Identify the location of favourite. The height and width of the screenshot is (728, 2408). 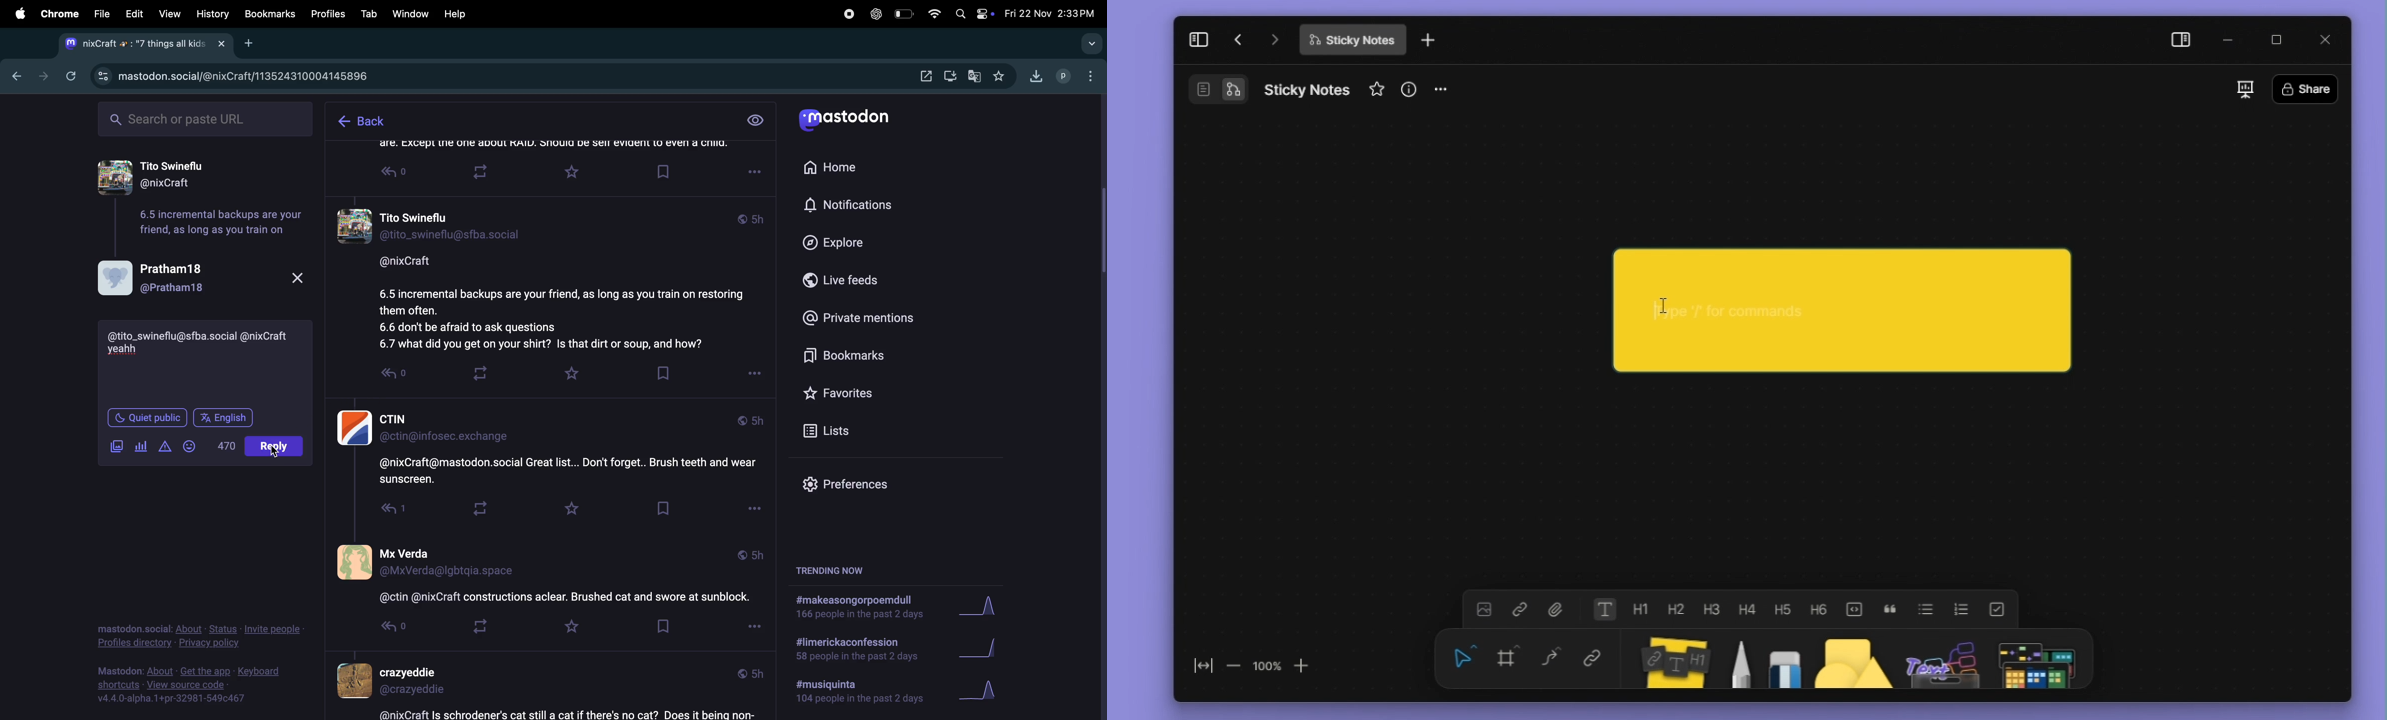
(1377, 92).